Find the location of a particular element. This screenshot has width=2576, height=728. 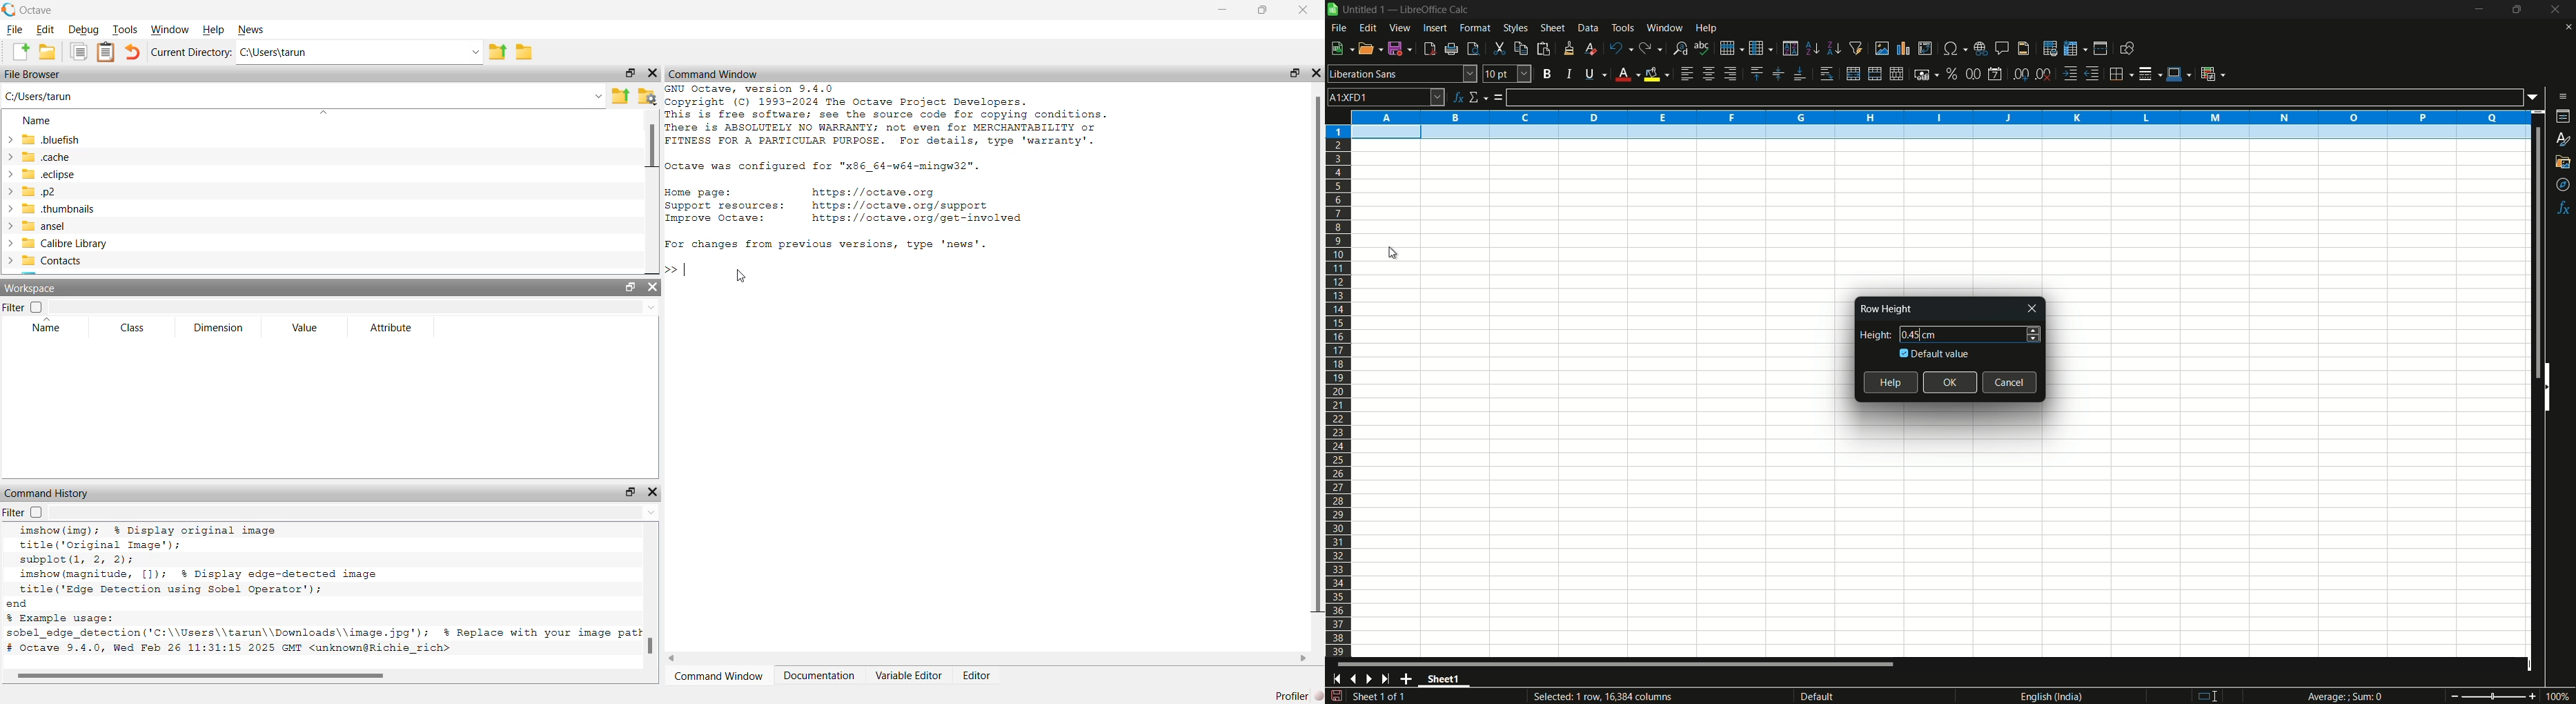

folder is located at coordinates (527, 55).